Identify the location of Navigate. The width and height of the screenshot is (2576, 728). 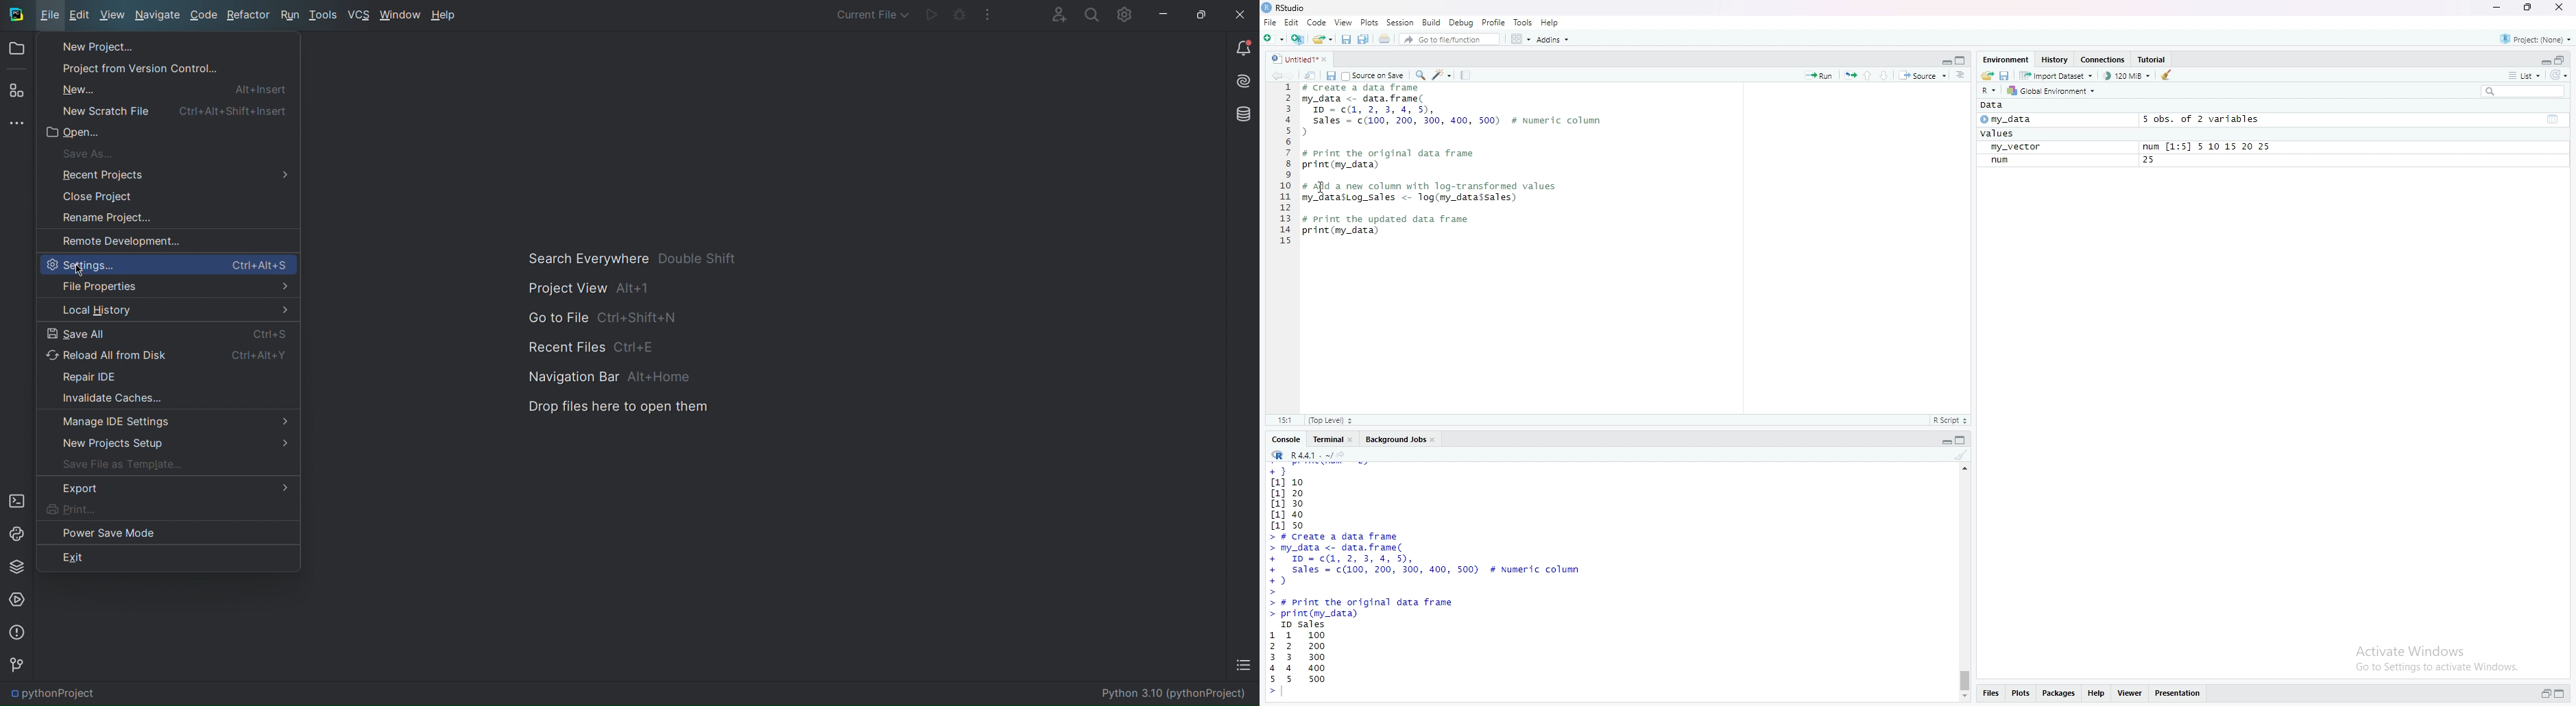
(160, 14).